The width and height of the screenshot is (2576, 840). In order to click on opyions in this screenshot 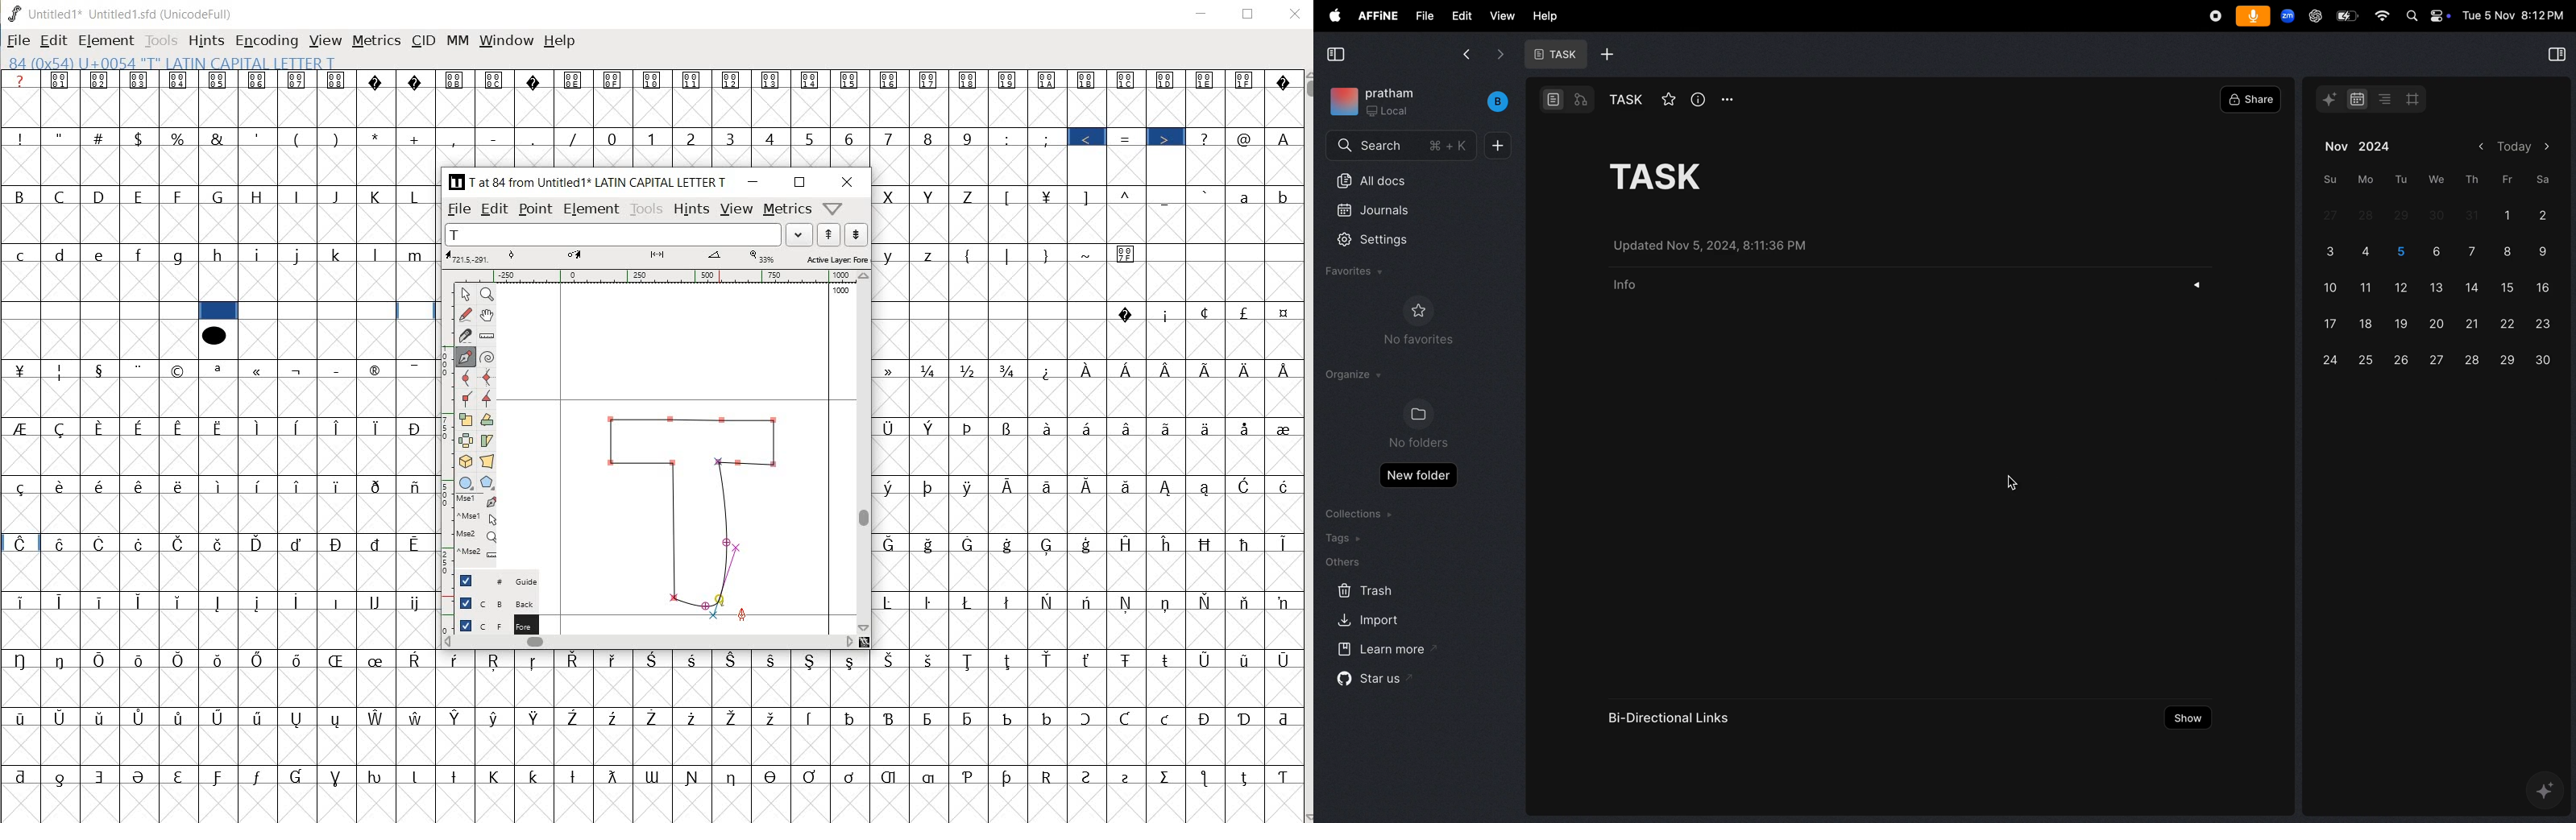, I will do `click(1728, 99)`.